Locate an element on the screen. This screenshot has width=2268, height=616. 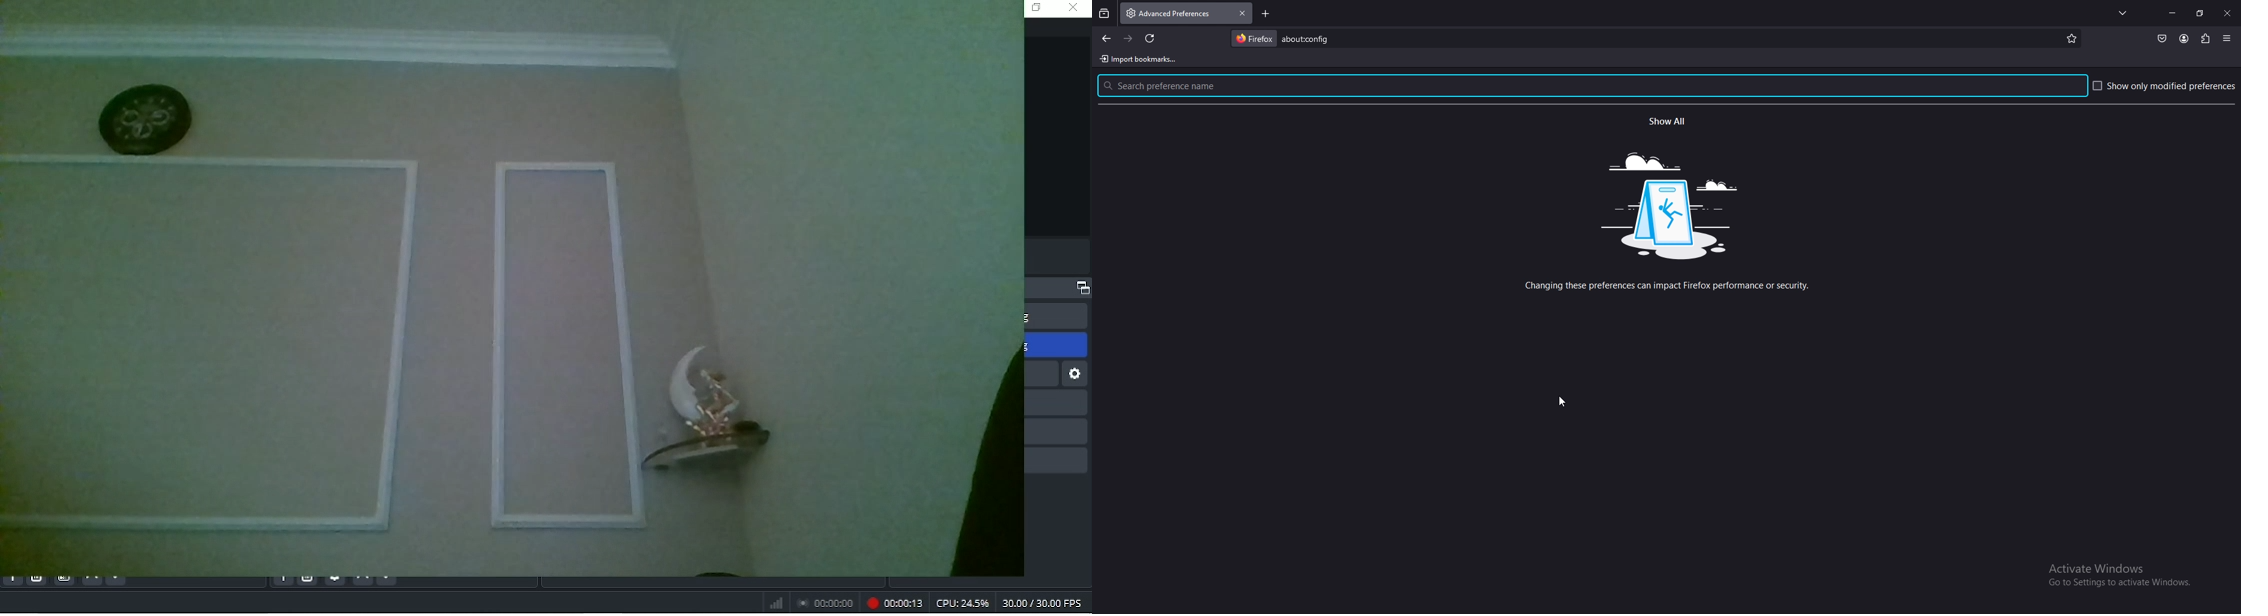
settings is located at coordinates (1075, 377).